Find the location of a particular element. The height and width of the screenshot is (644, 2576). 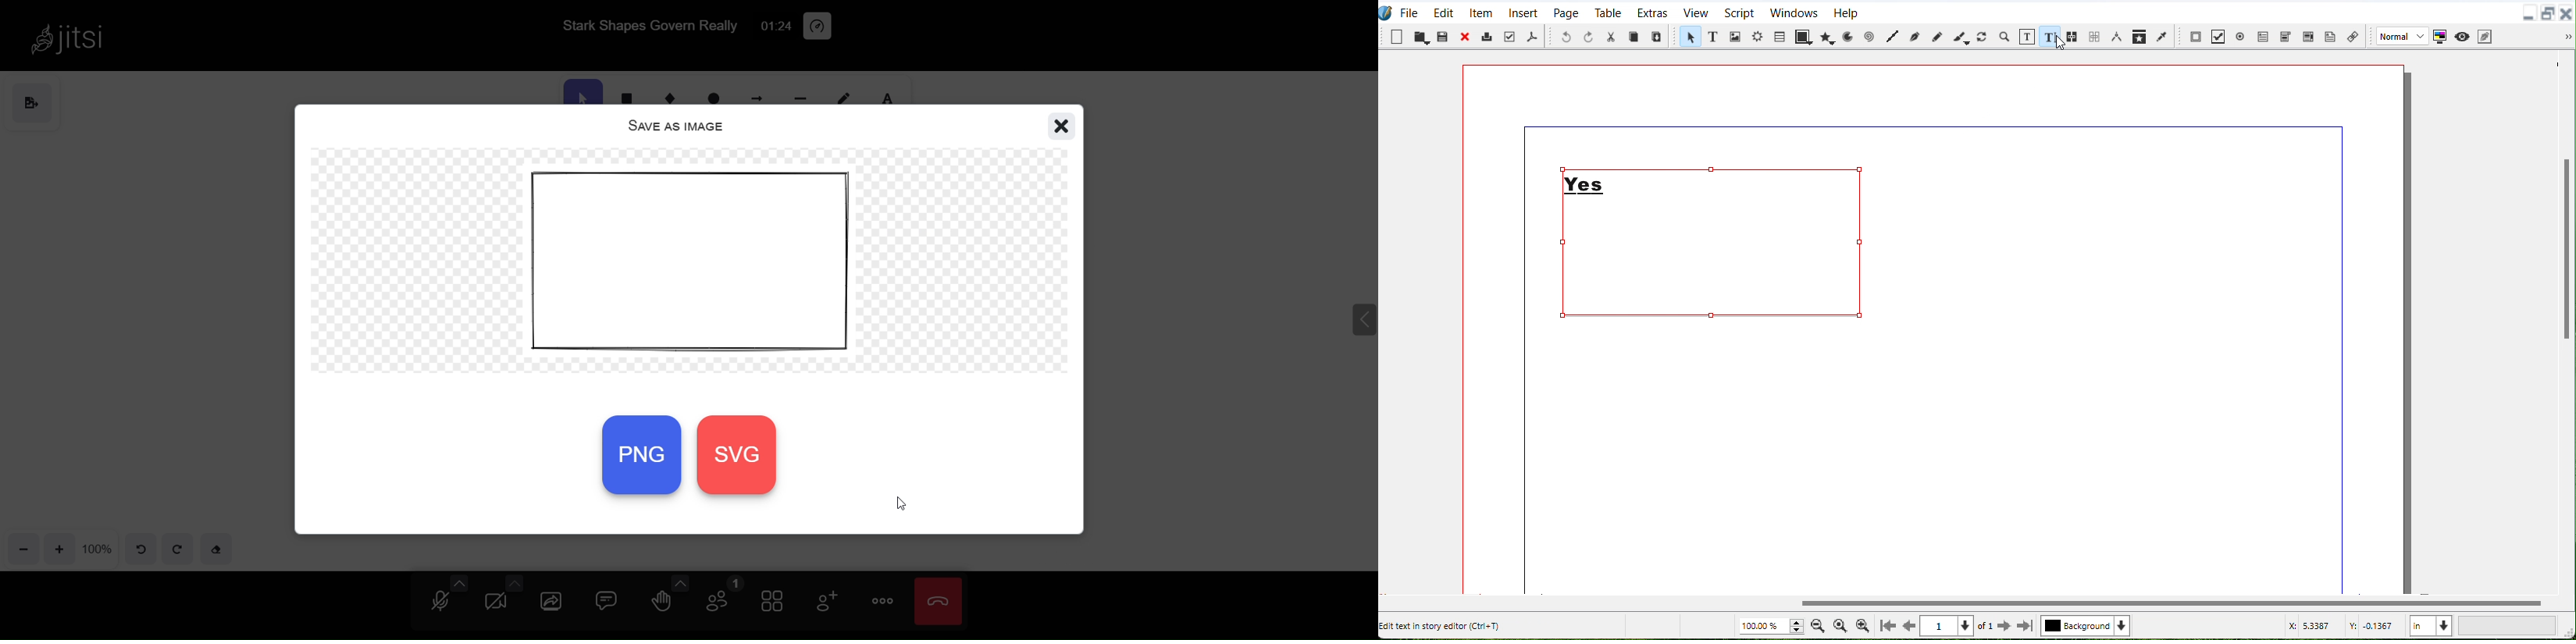

Copy is located at coordinates (1634, 36).